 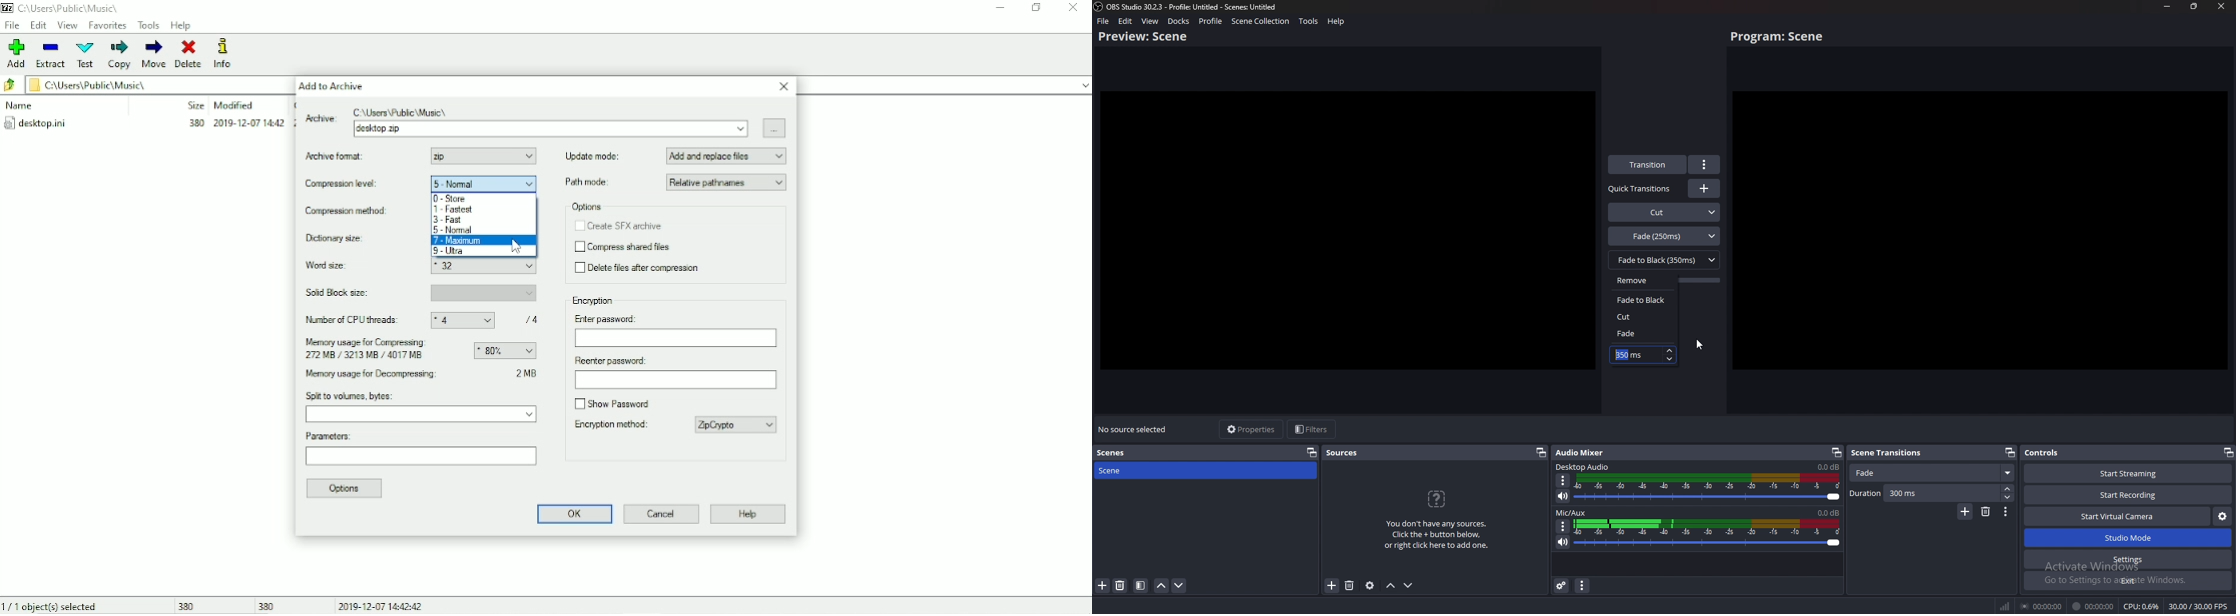 I want to click on Date and Time, so click(x=384, y=605).